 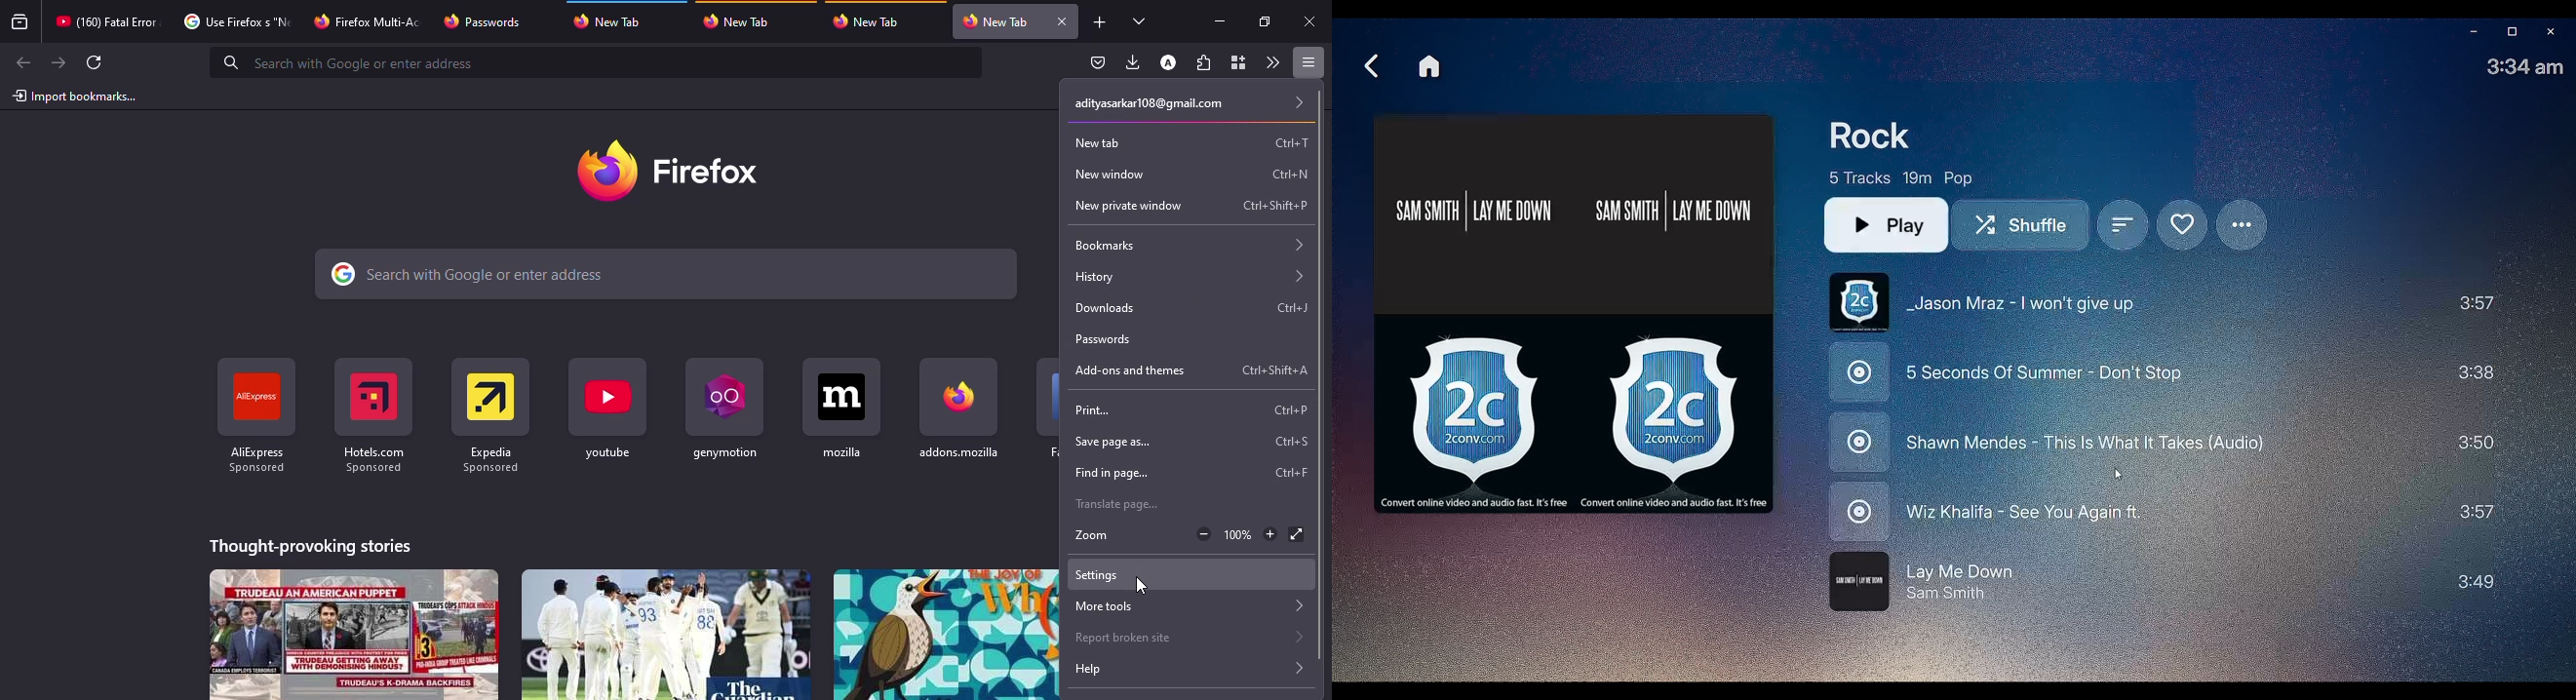 What do you see at coordinates (1289, 471) in the screenshot?
I see `shortcut` at bounding box center [1289, 471].